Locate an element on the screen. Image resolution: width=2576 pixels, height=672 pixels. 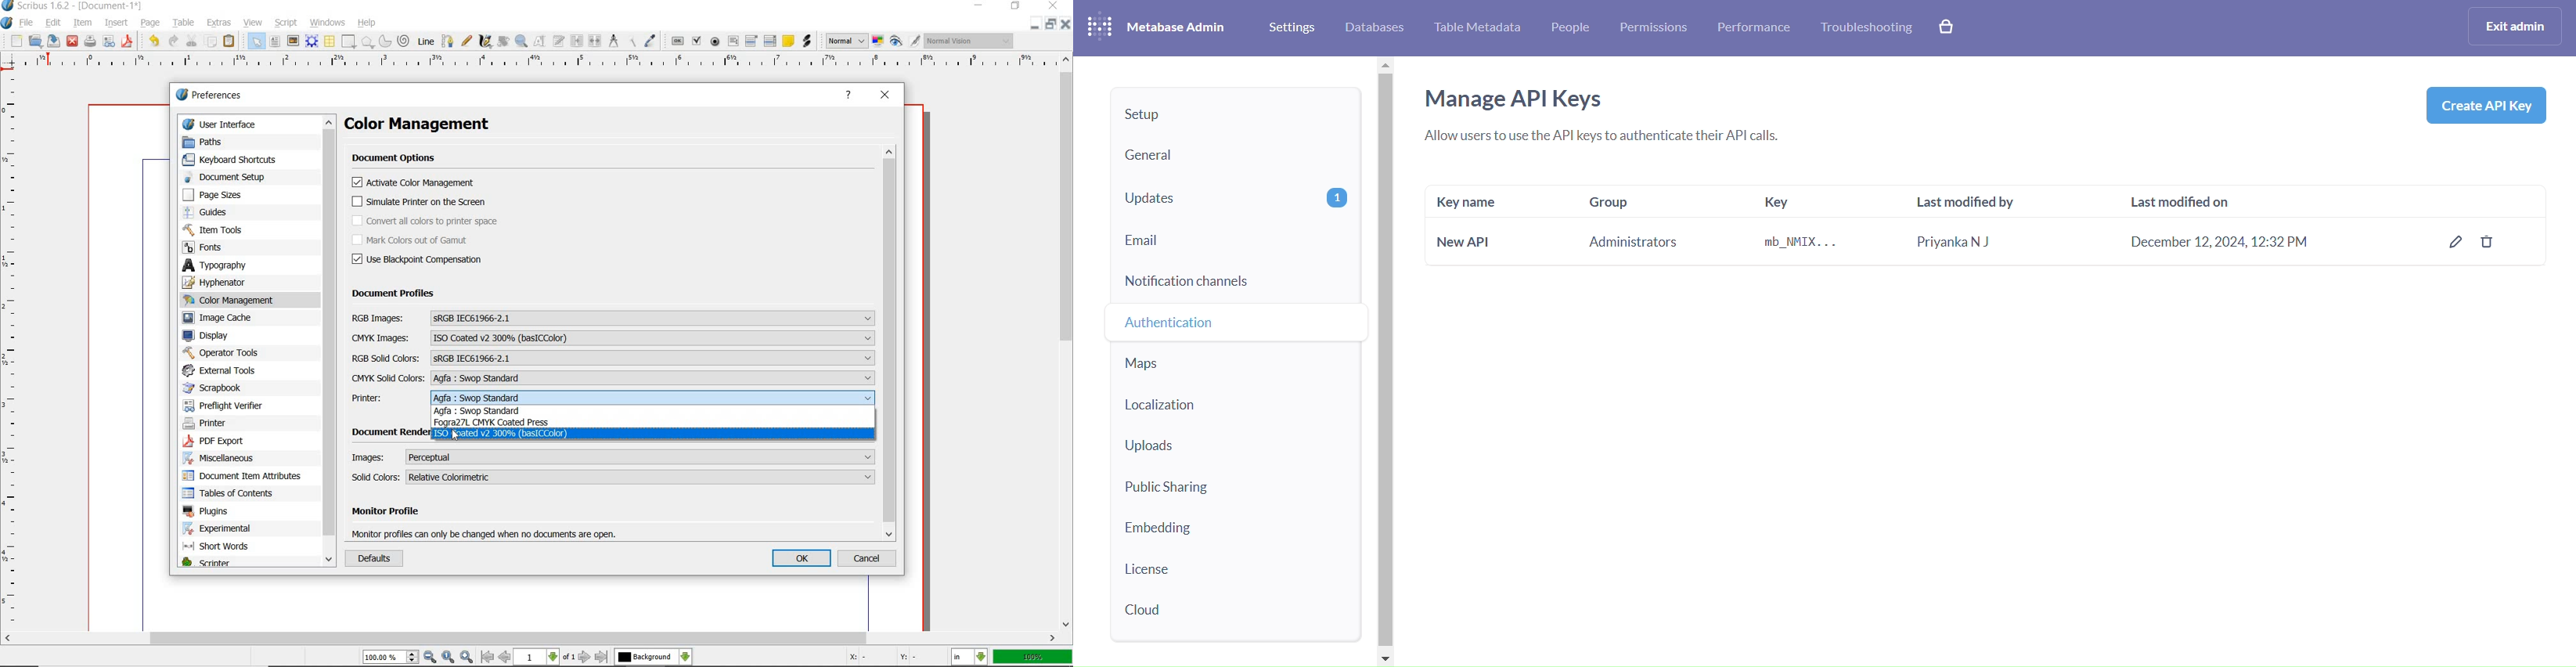
help is located at coordinates (368, 22).